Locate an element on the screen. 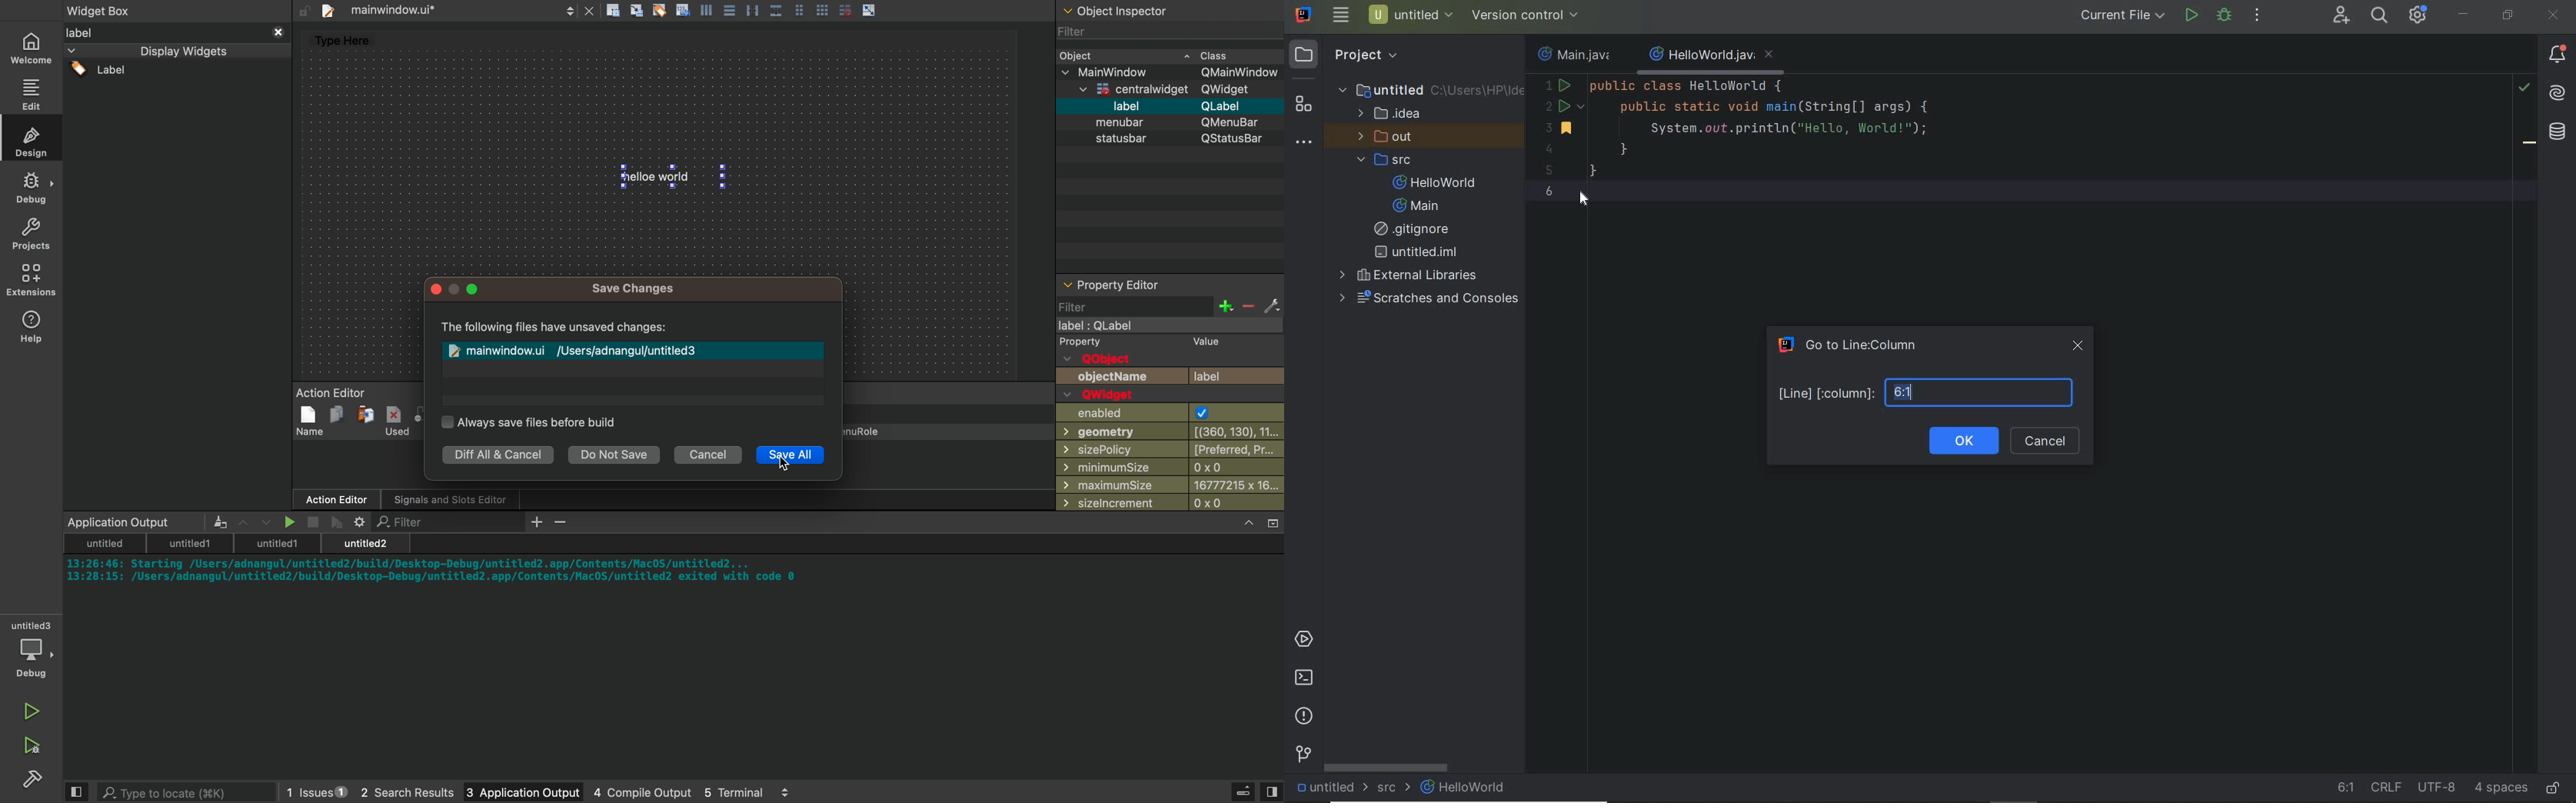  fine encoding is located at coordinates (2436, 789).